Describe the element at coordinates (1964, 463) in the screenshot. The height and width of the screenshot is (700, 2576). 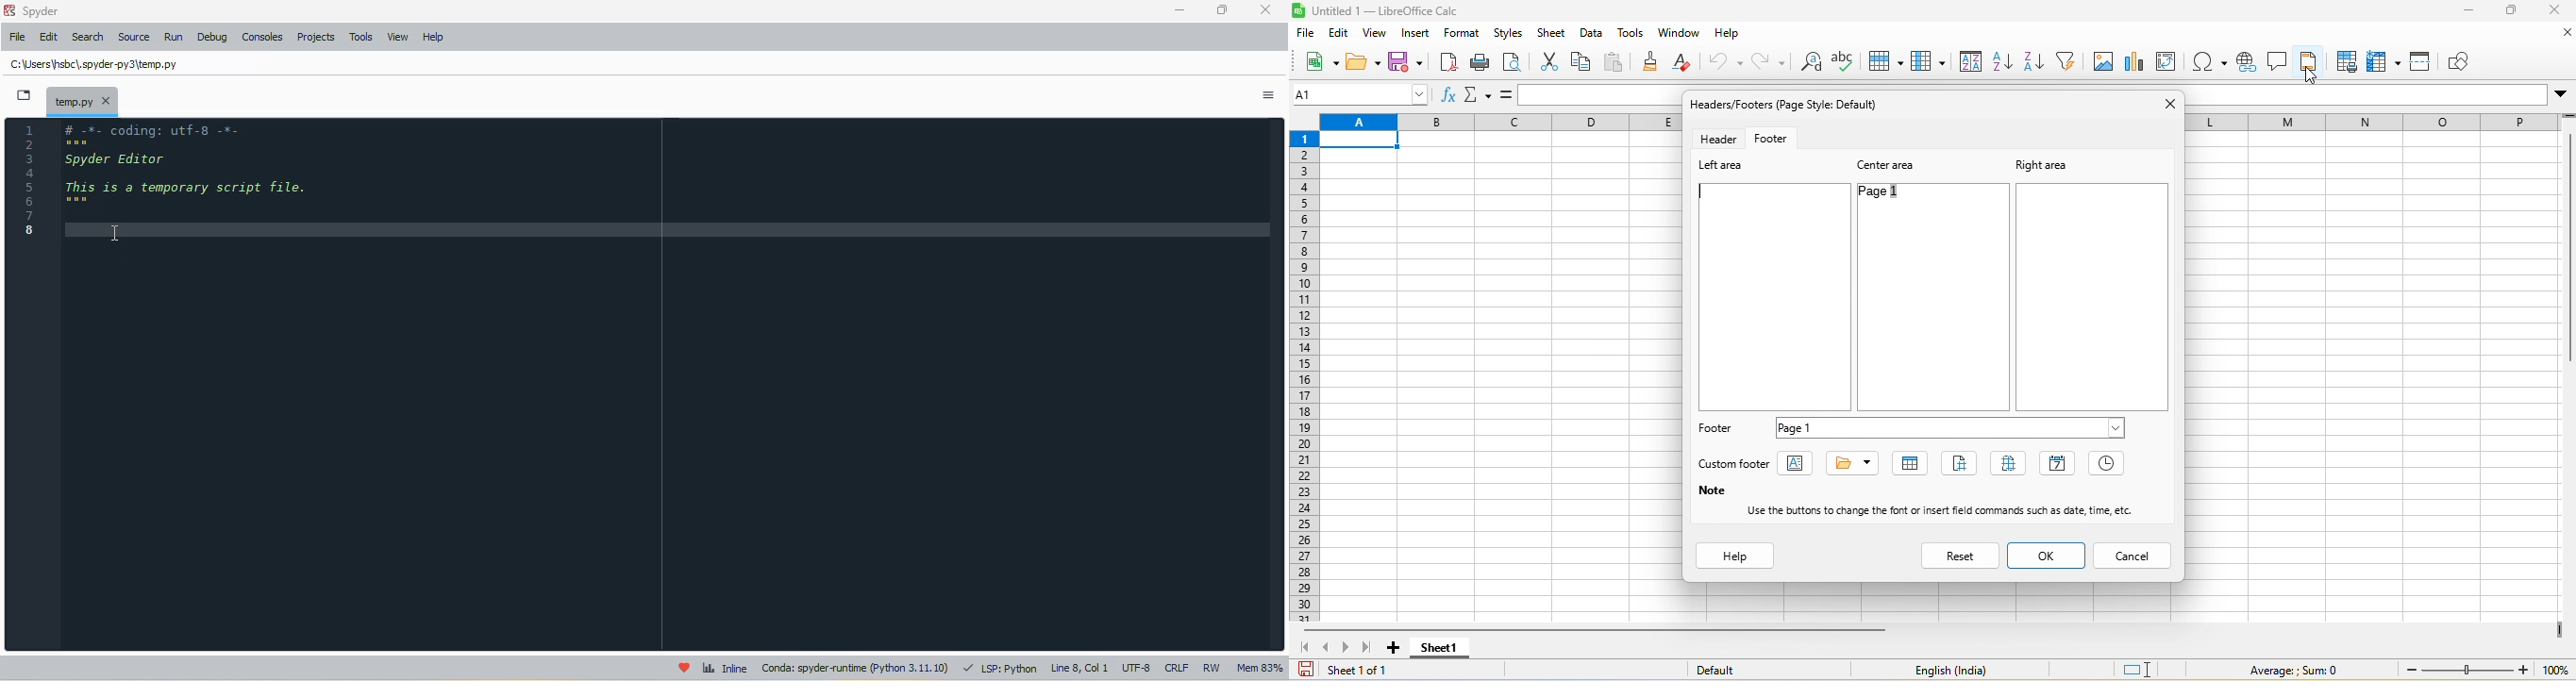
I see `page` at that location.